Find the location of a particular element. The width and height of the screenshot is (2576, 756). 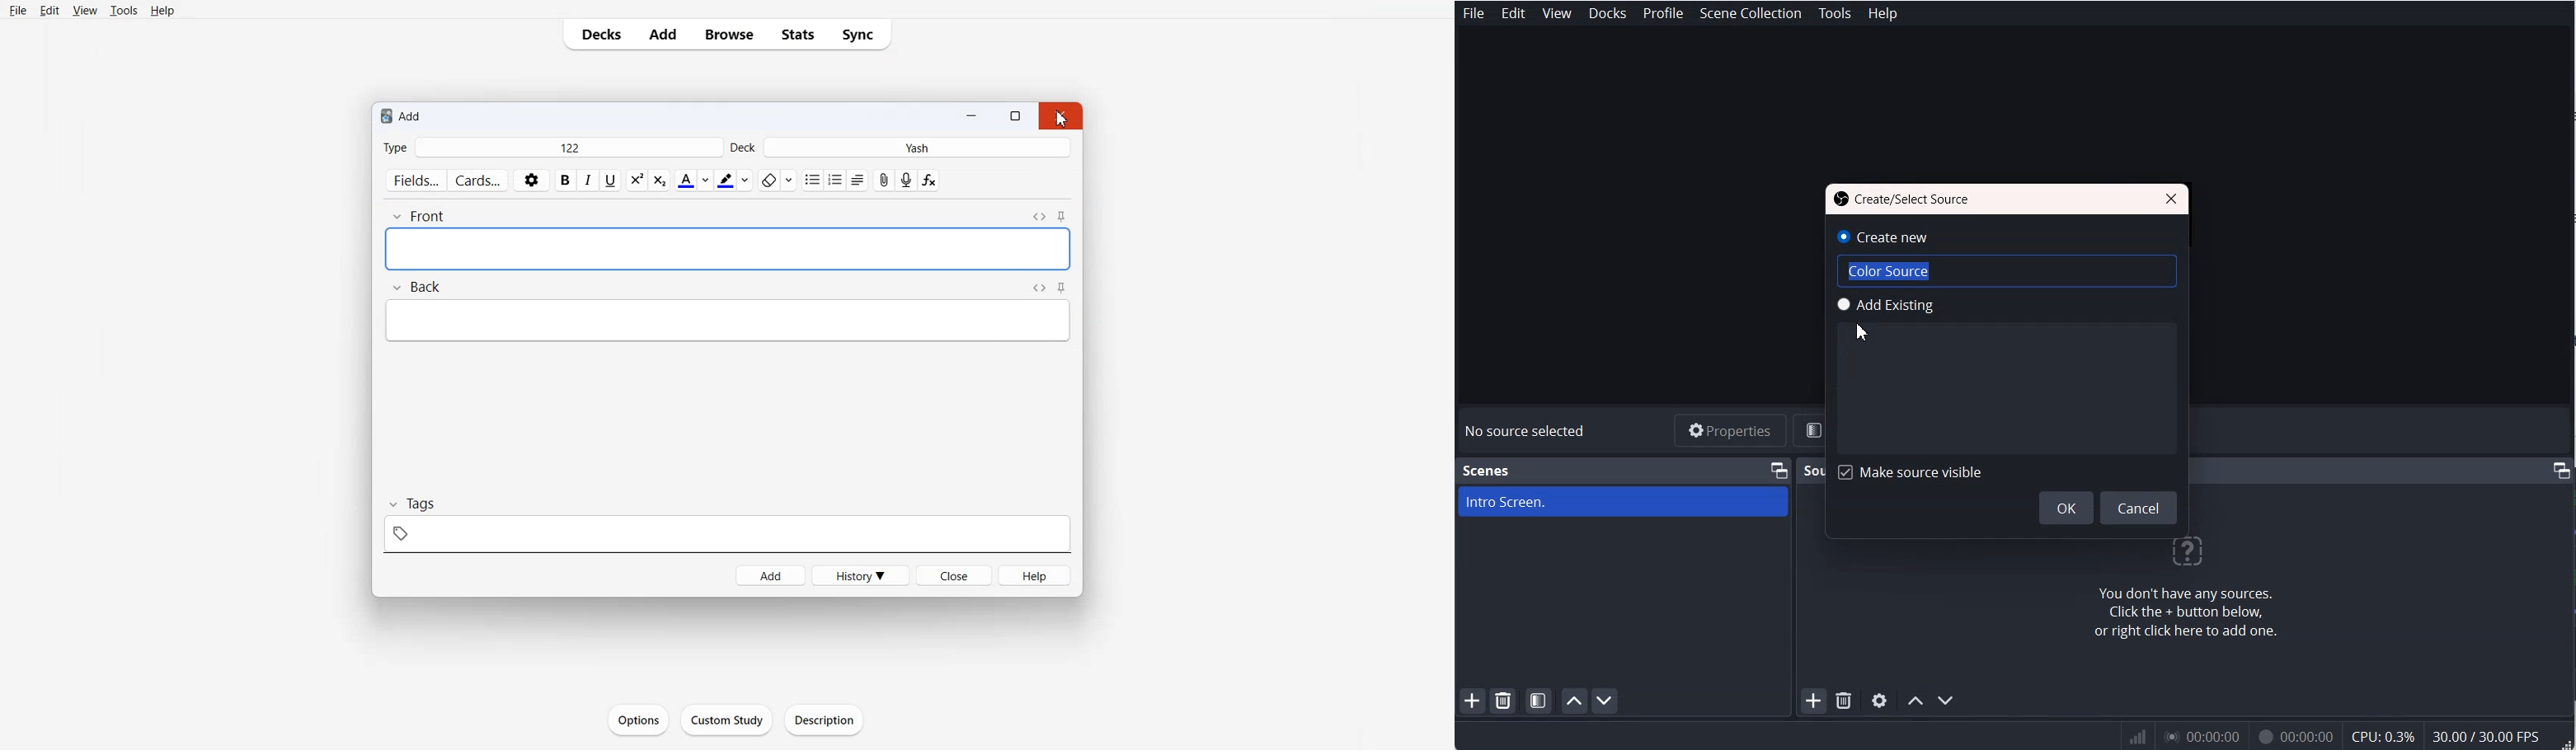

Erase is located at coordinates (778, 180).